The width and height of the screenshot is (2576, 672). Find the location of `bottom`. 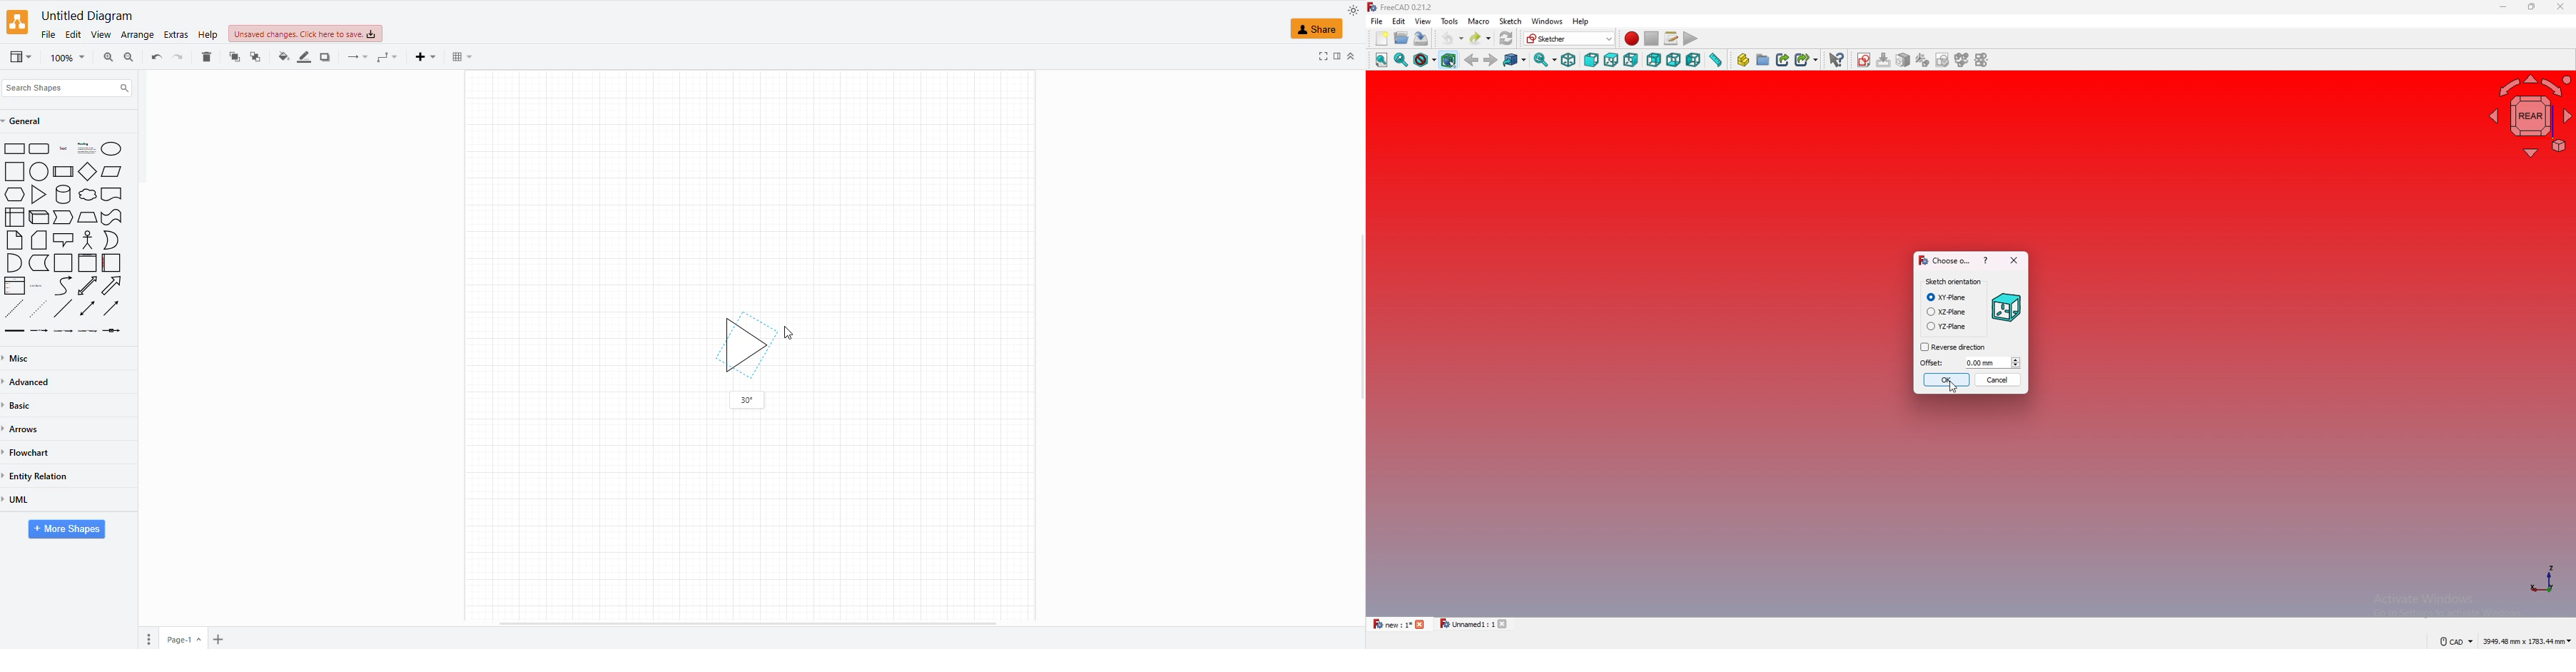

bottom is located at coordinates (1674, 60).